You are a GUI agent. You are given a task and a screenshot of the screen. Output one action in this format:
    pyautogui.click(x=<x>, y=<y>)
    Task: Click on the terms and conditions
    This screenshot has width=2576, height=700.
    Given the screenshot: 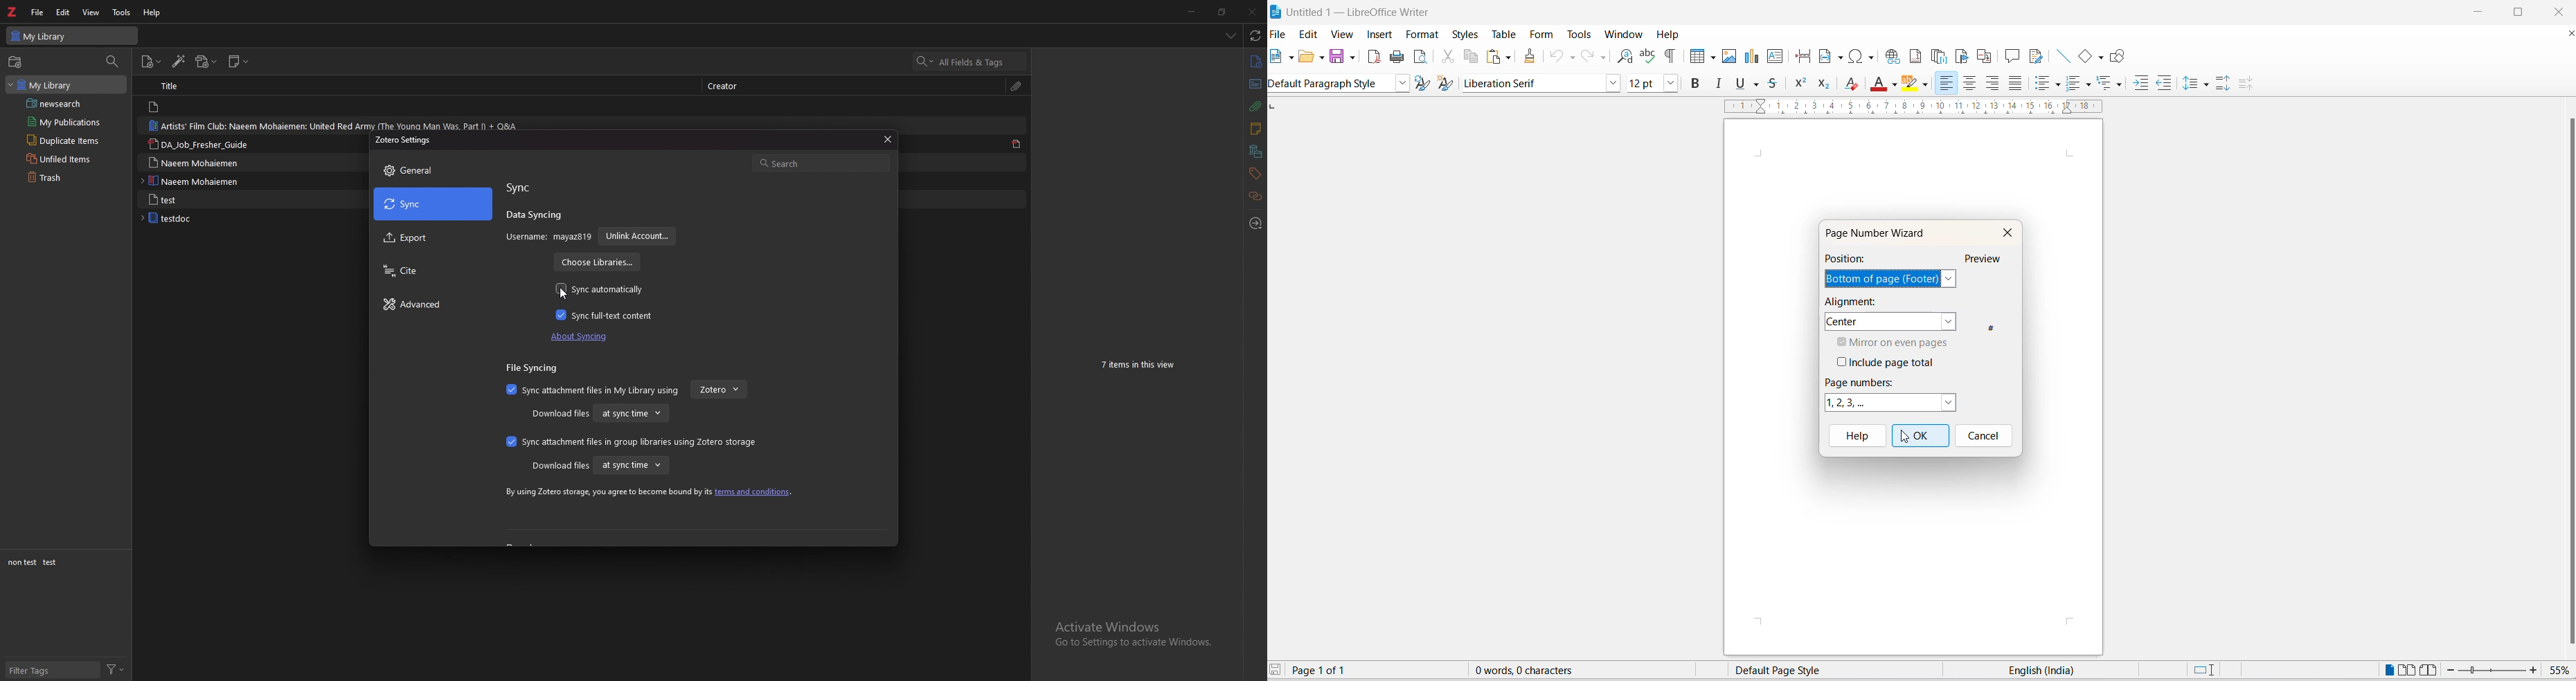 What is the action you would take?
    pyautogui.click(x=754, y=492)
    